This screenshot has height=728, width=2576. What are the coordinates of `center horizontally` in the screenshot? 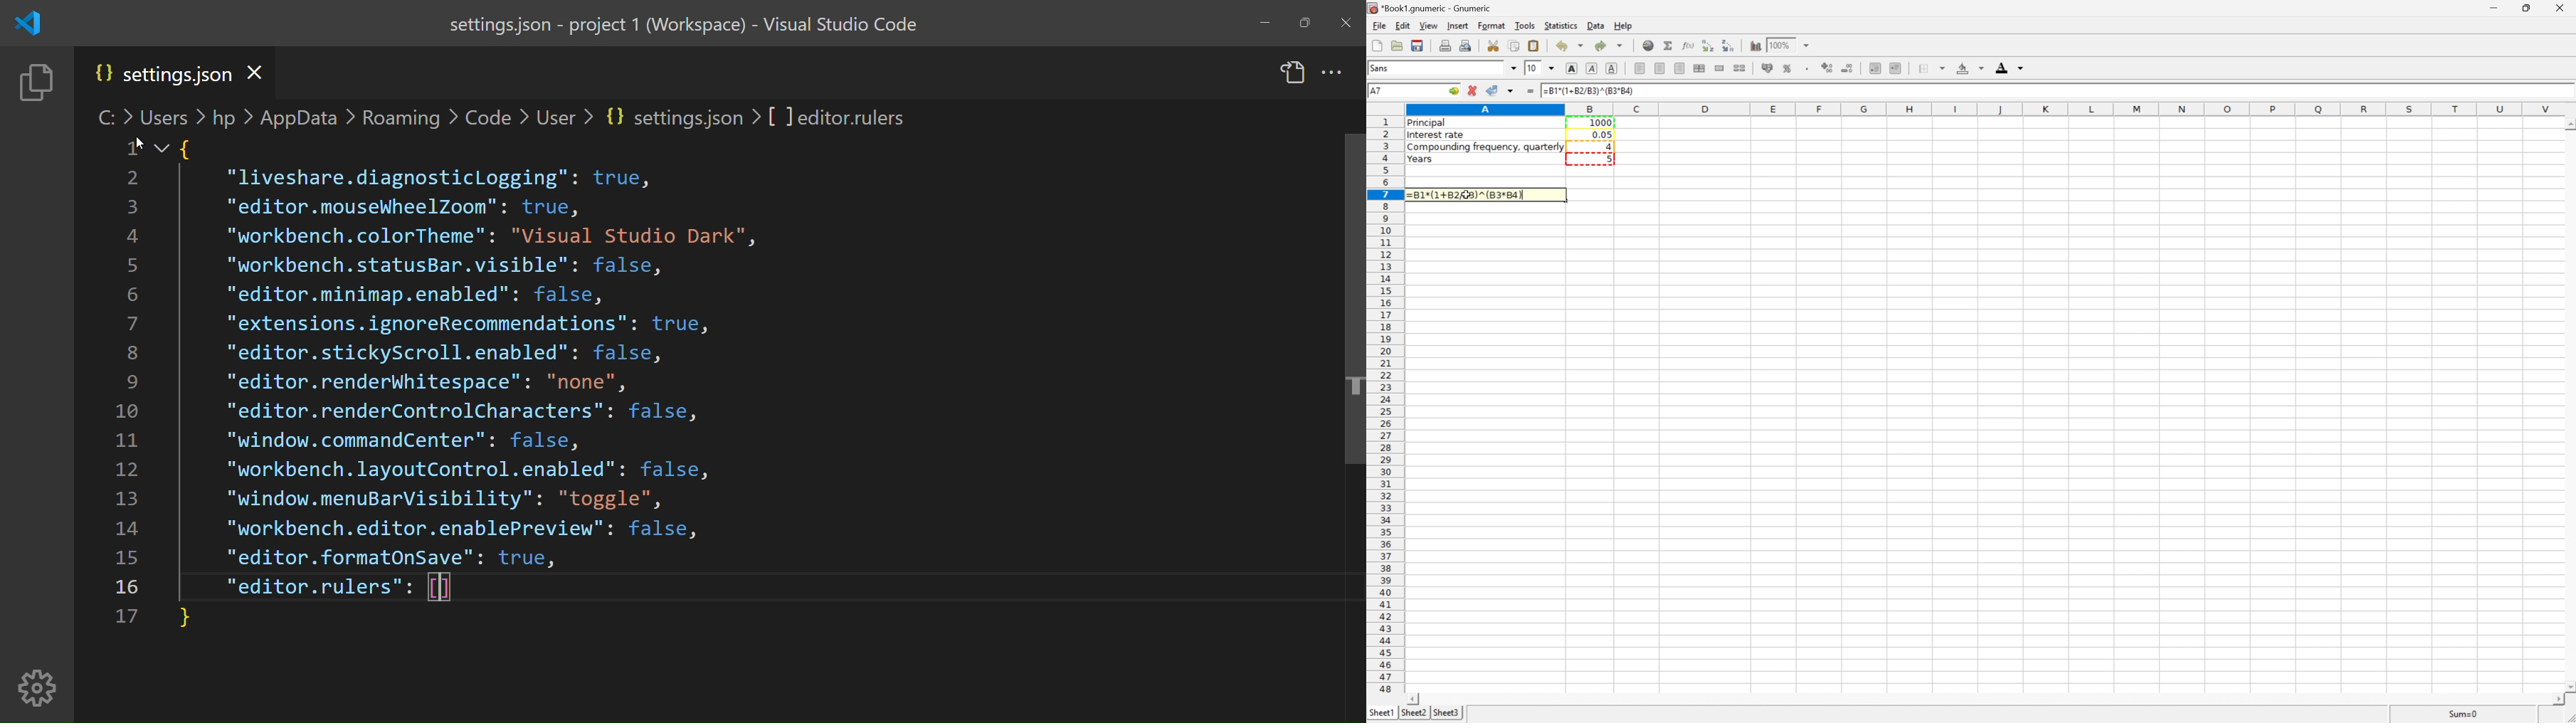 It's located at (1659, 68).